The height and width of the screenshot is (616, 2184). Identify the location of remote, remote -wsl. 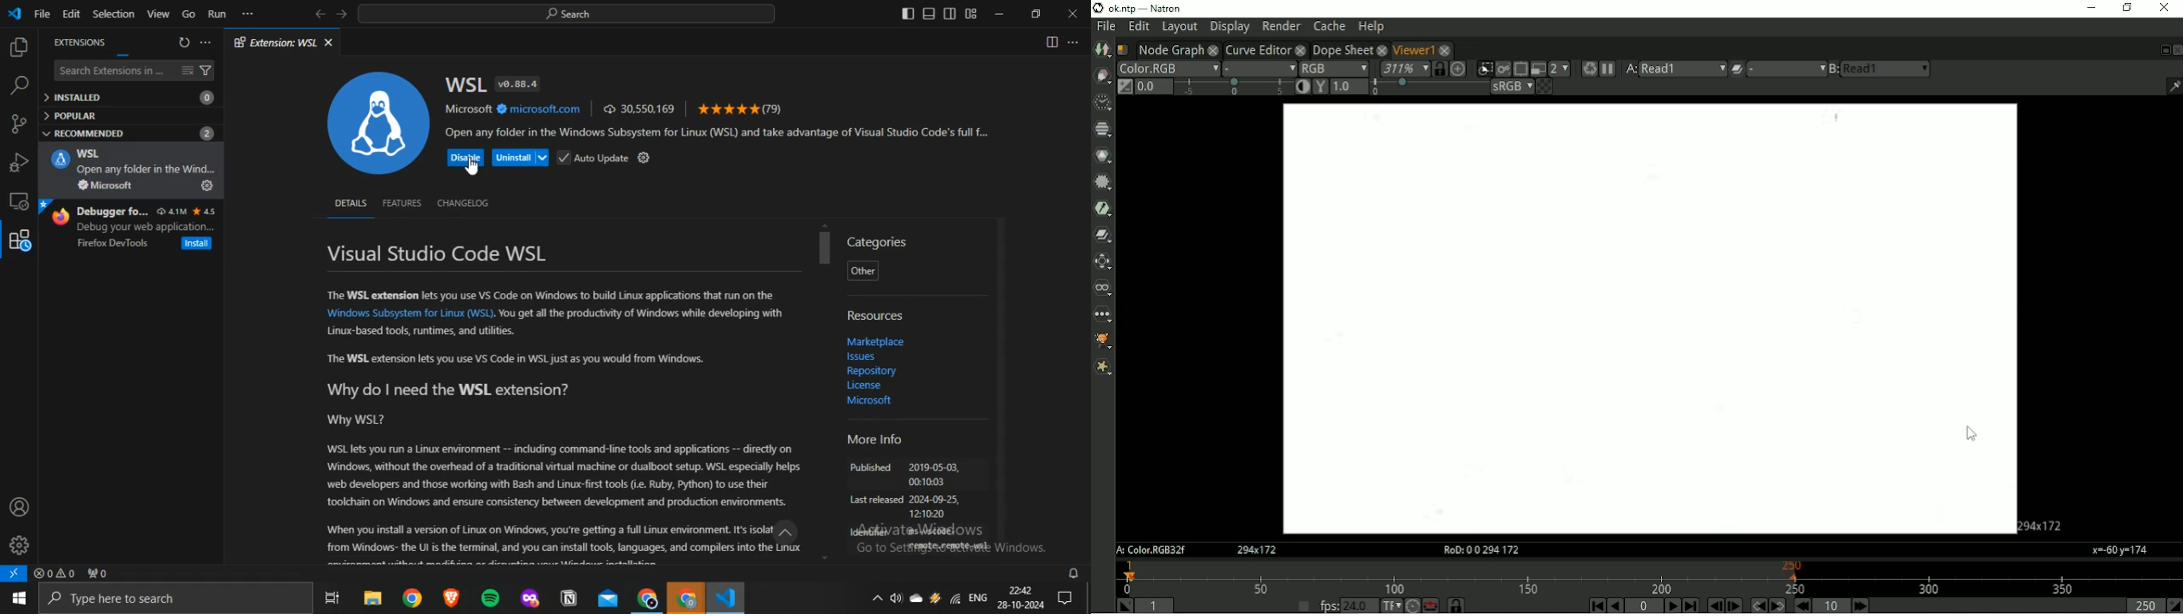
(947, 547).